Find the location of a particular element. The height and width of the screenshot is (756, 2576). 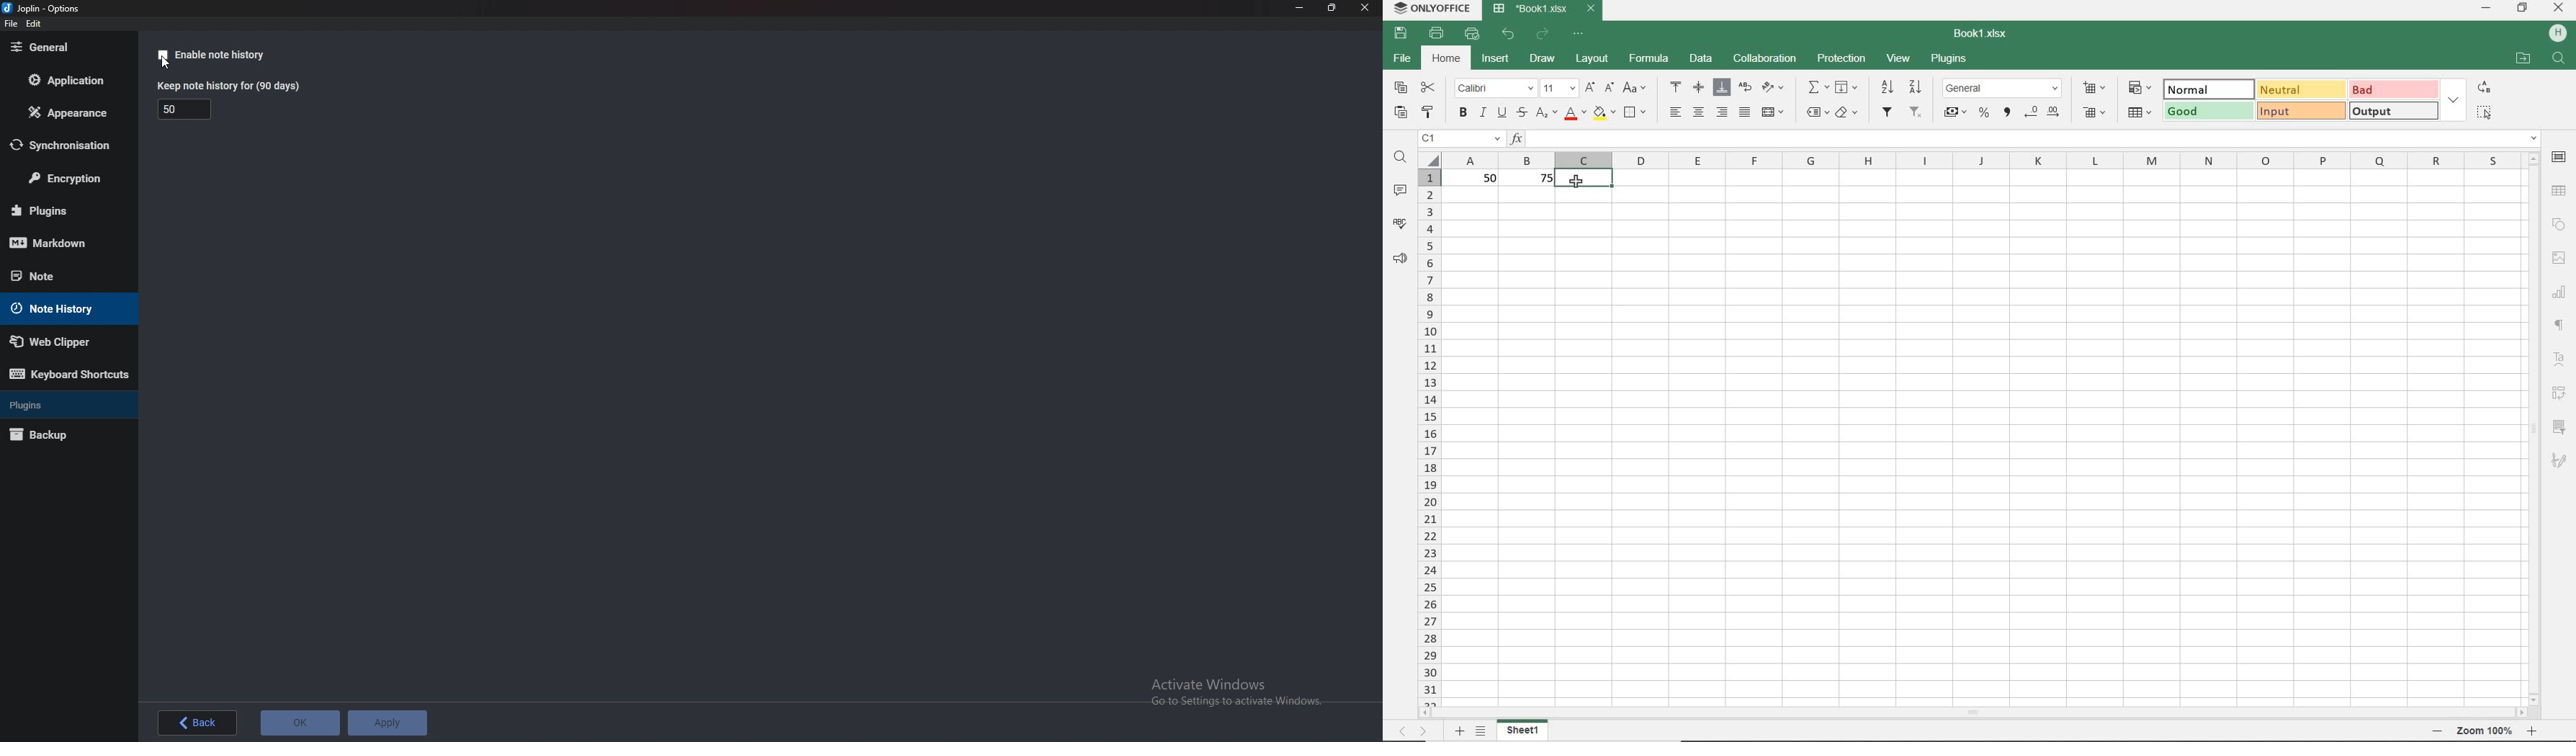

comma style is located at coordinates (2008, 114).